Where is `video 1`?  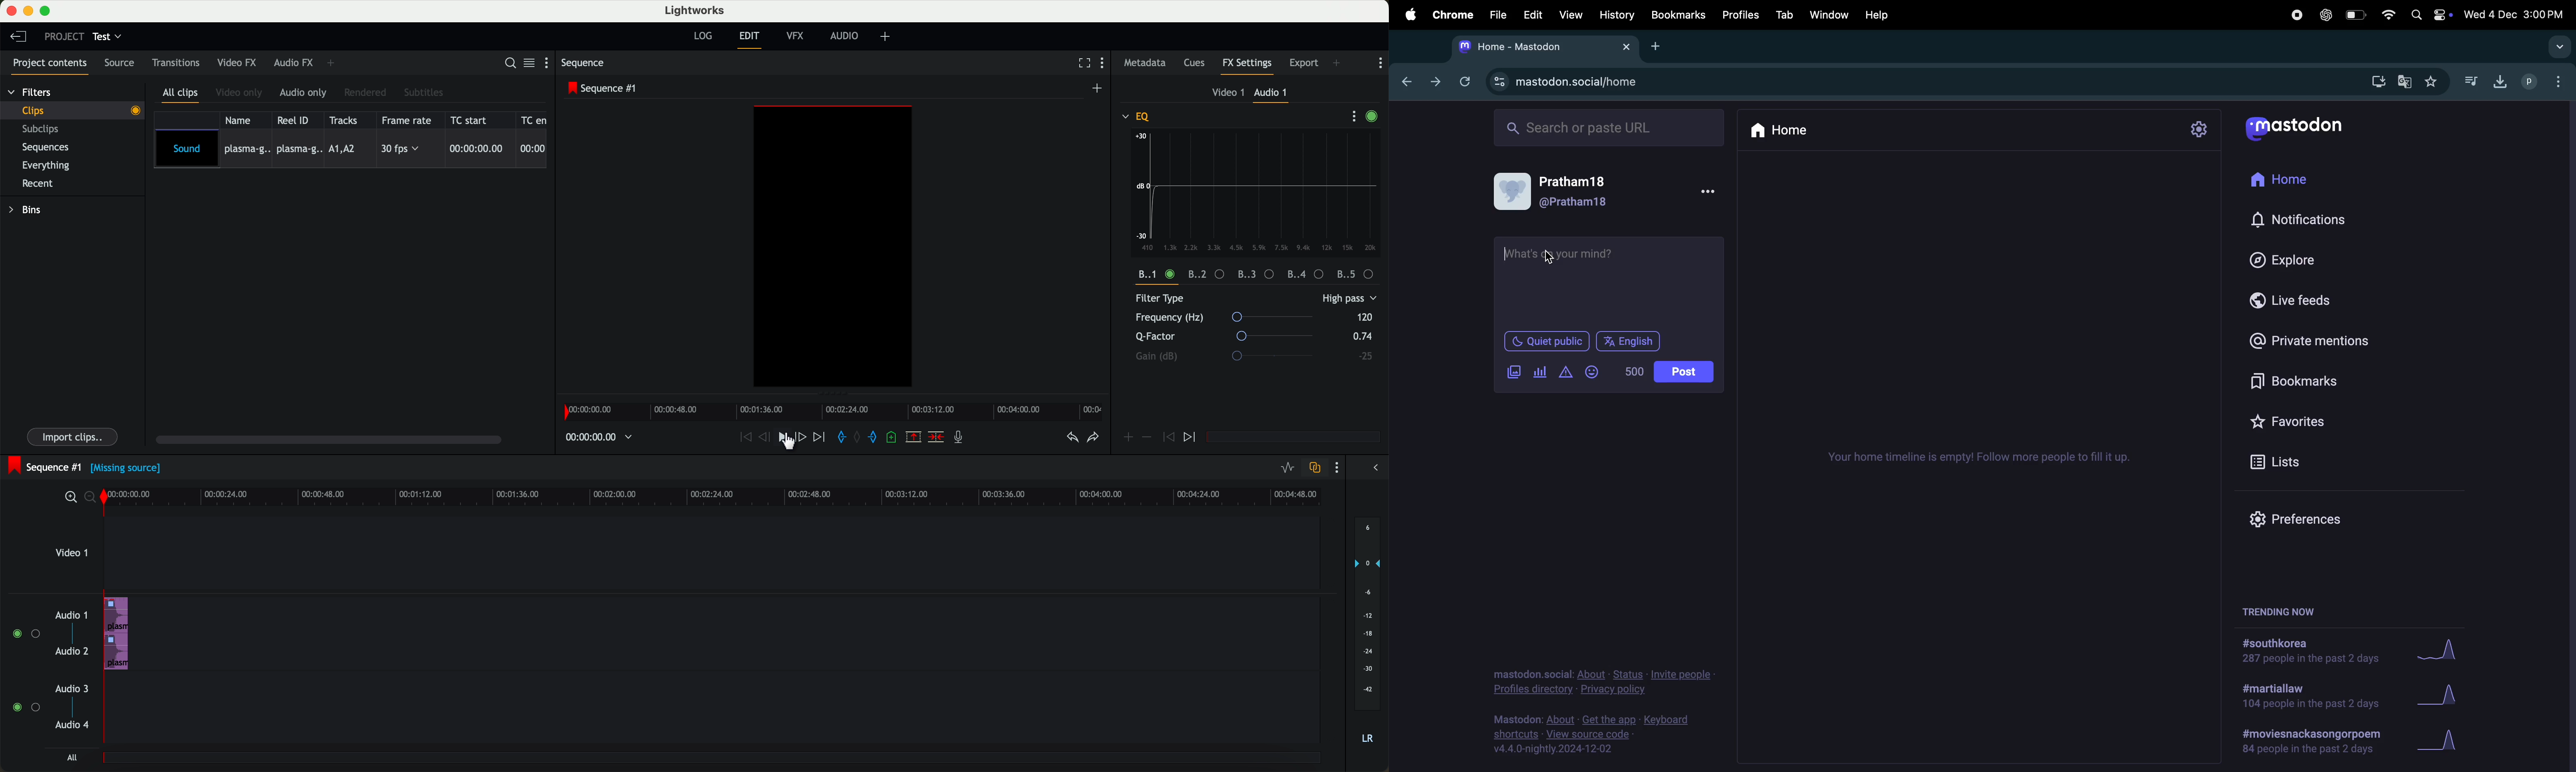
video 1 is located at coordinates (72, 556).